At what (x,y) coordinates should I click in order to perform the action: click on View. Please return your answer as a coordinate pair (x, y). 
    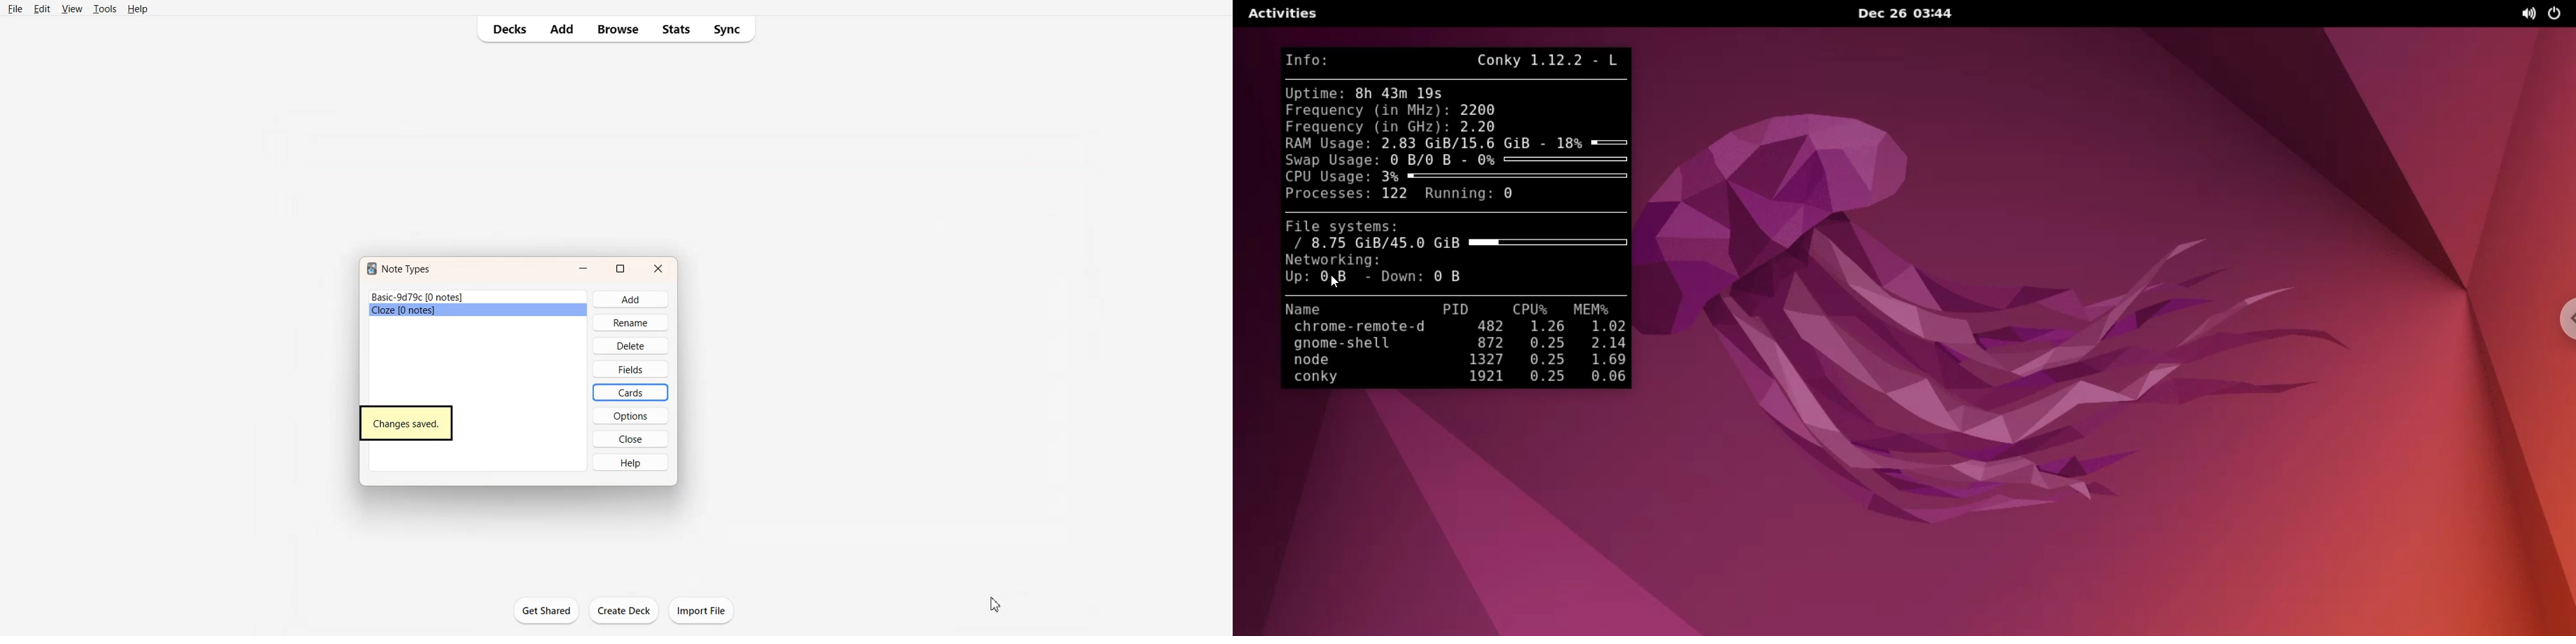
    Looking at the image, I should click on (71, 8).